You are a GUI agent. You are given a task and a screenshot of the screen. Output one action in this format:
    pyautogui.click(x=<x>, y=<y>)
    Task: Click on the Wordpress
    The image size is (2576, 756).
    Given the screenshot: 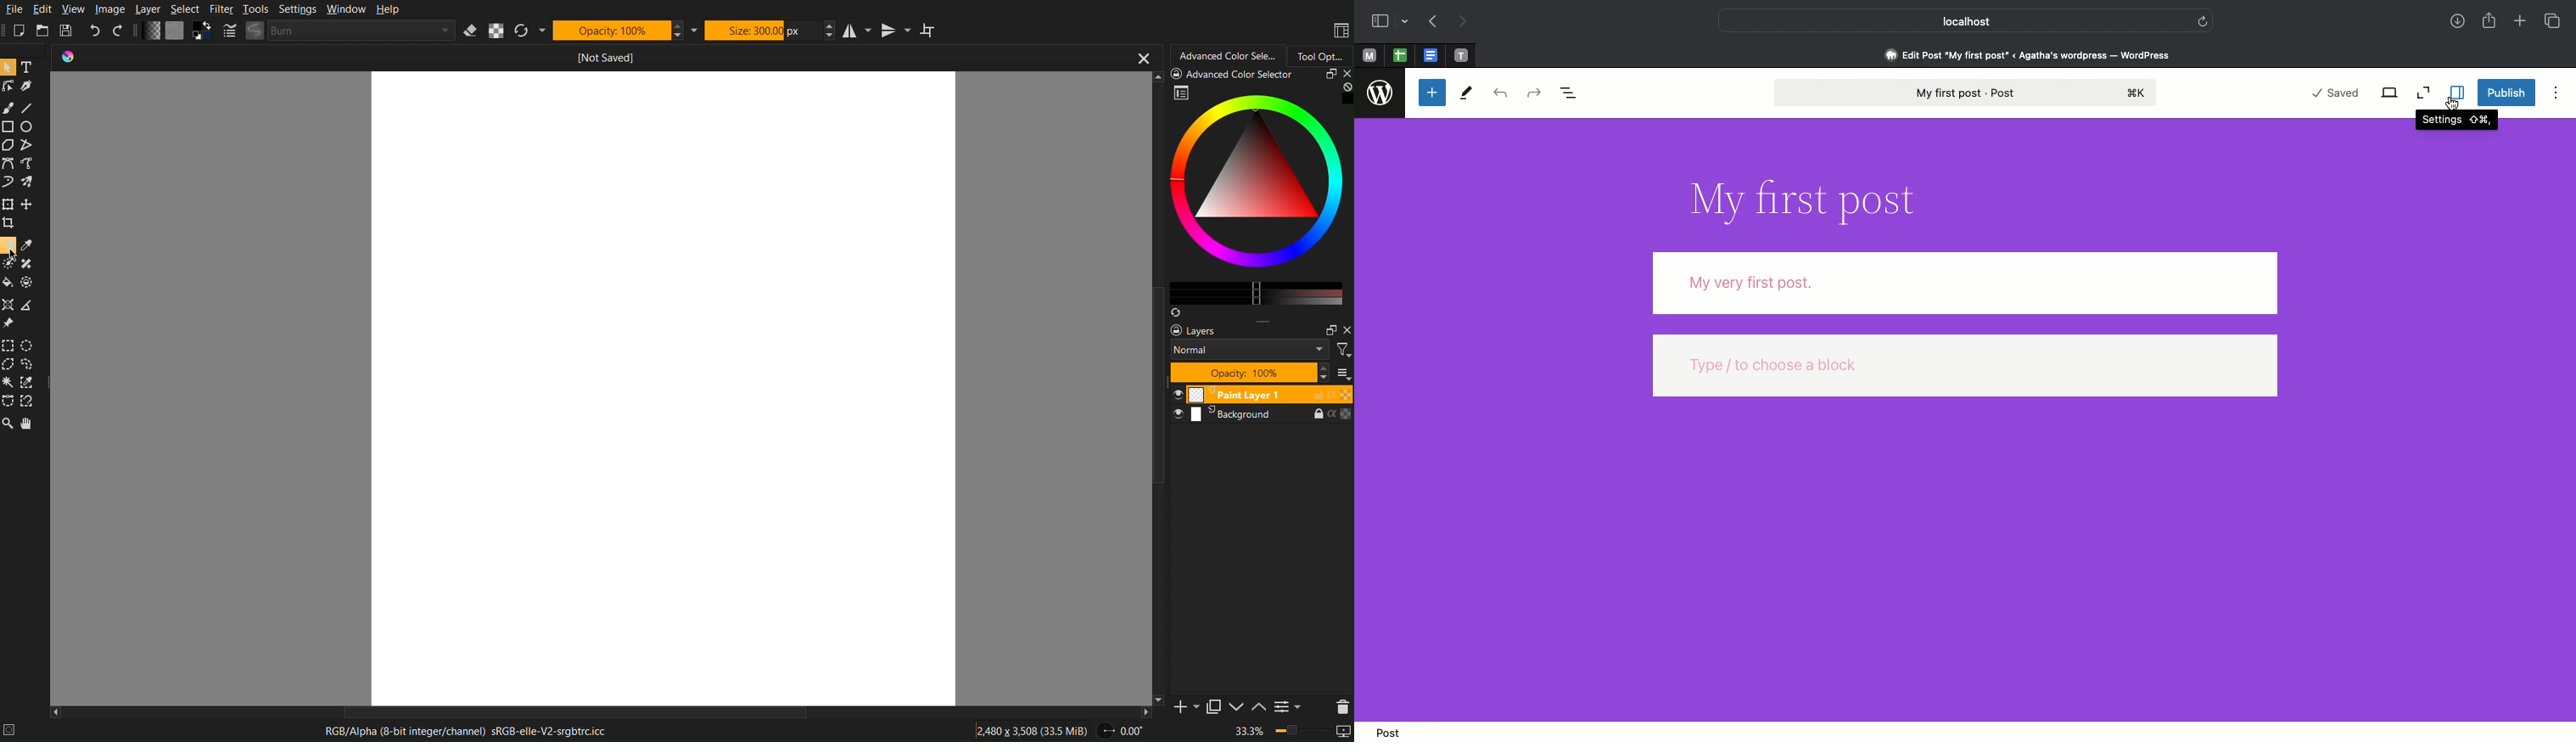 What is the action you would take?
    pyautogui.click(x=1379, y=93)
    